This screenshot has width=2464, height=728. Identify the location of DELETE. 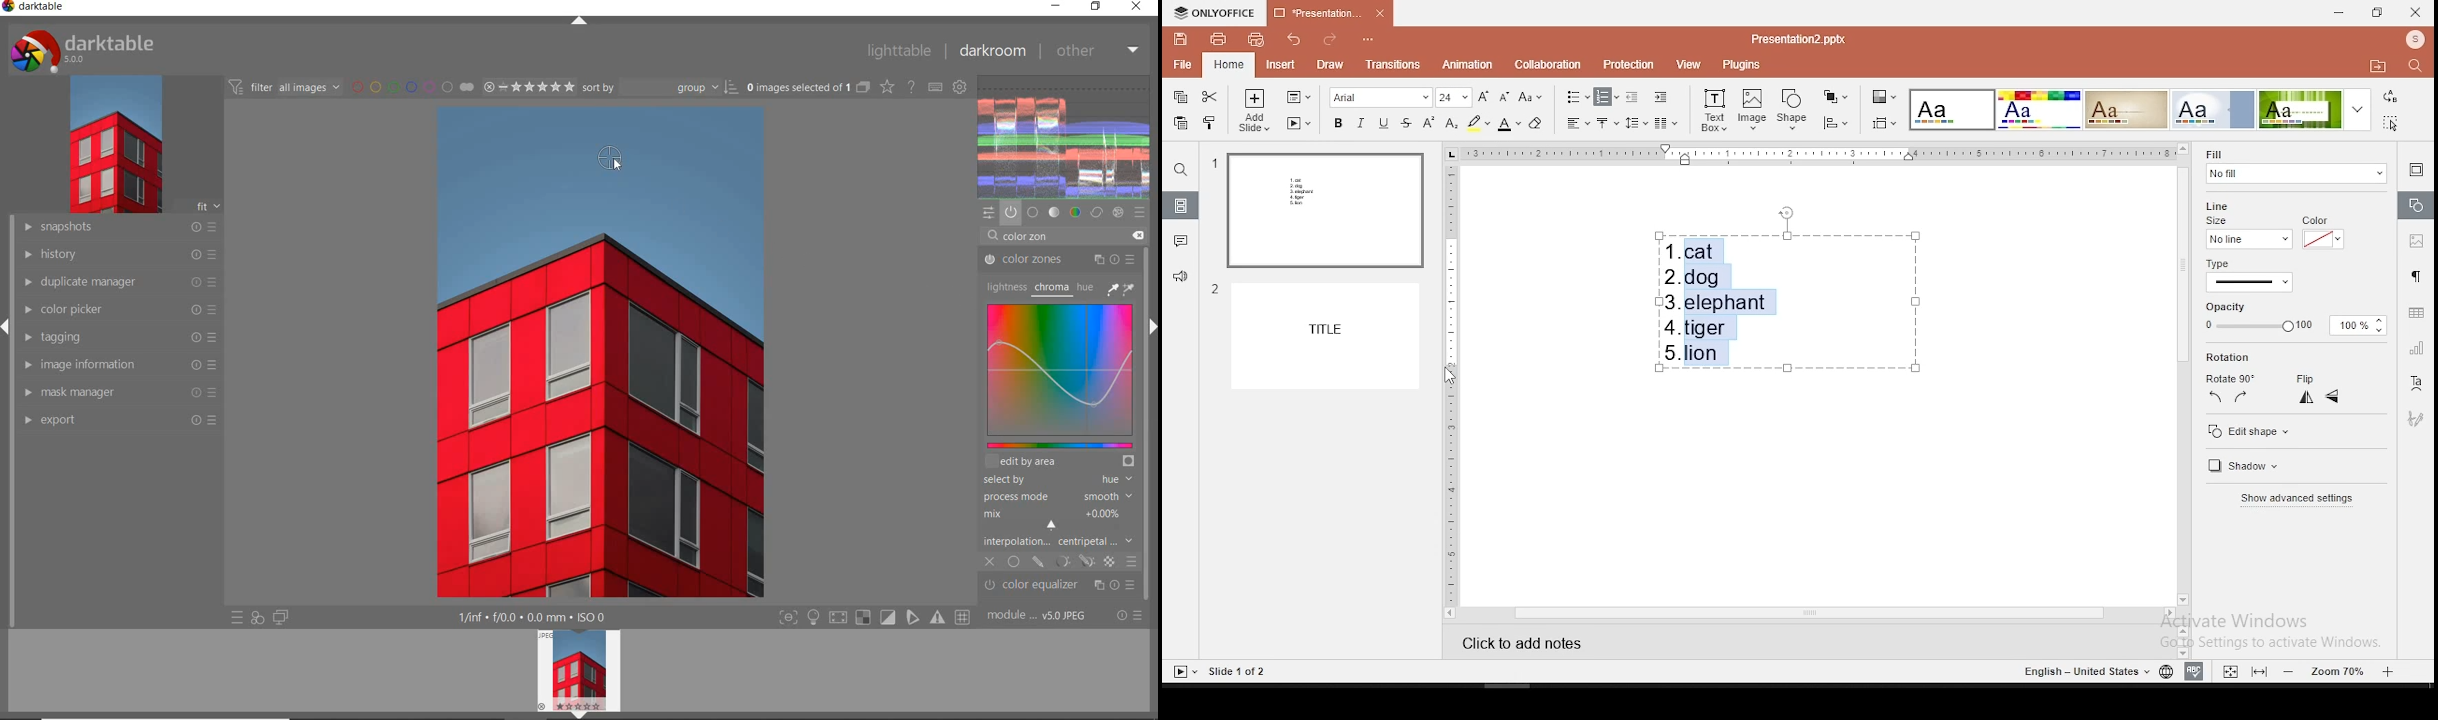
(1138, 234).